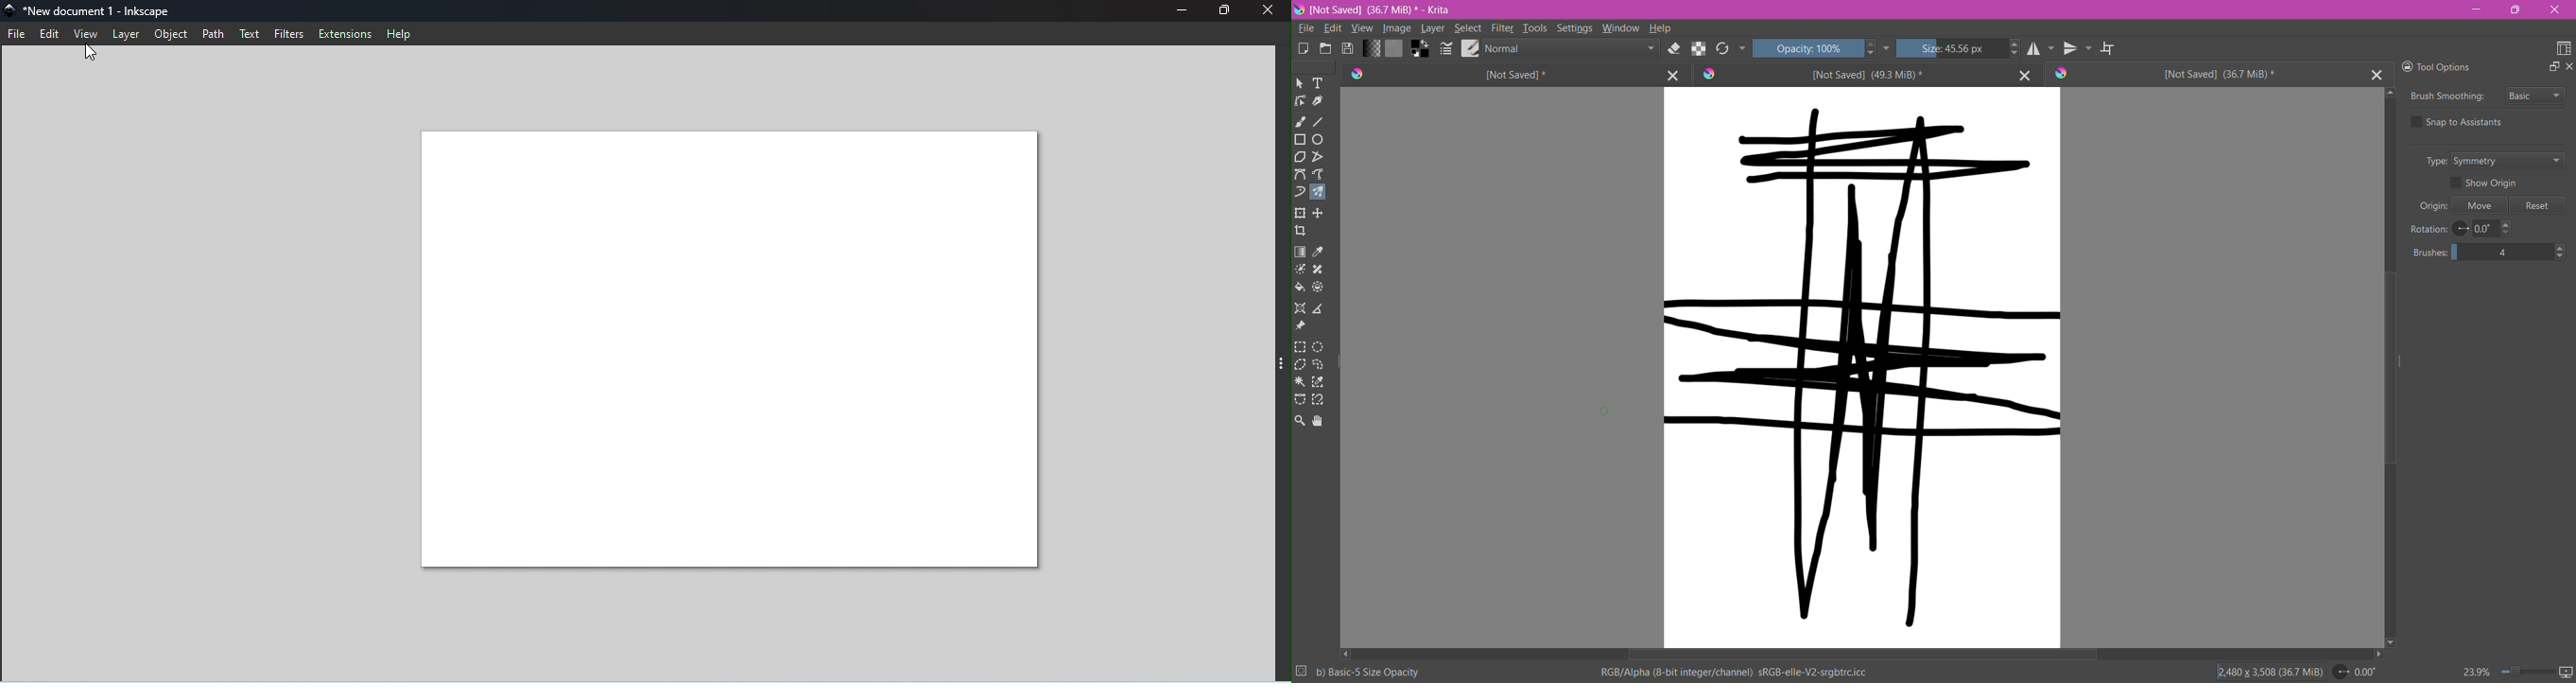  Describe the element at coordinates (1395, 48) in the screenshot. I see `Fill Patterns` at that location.